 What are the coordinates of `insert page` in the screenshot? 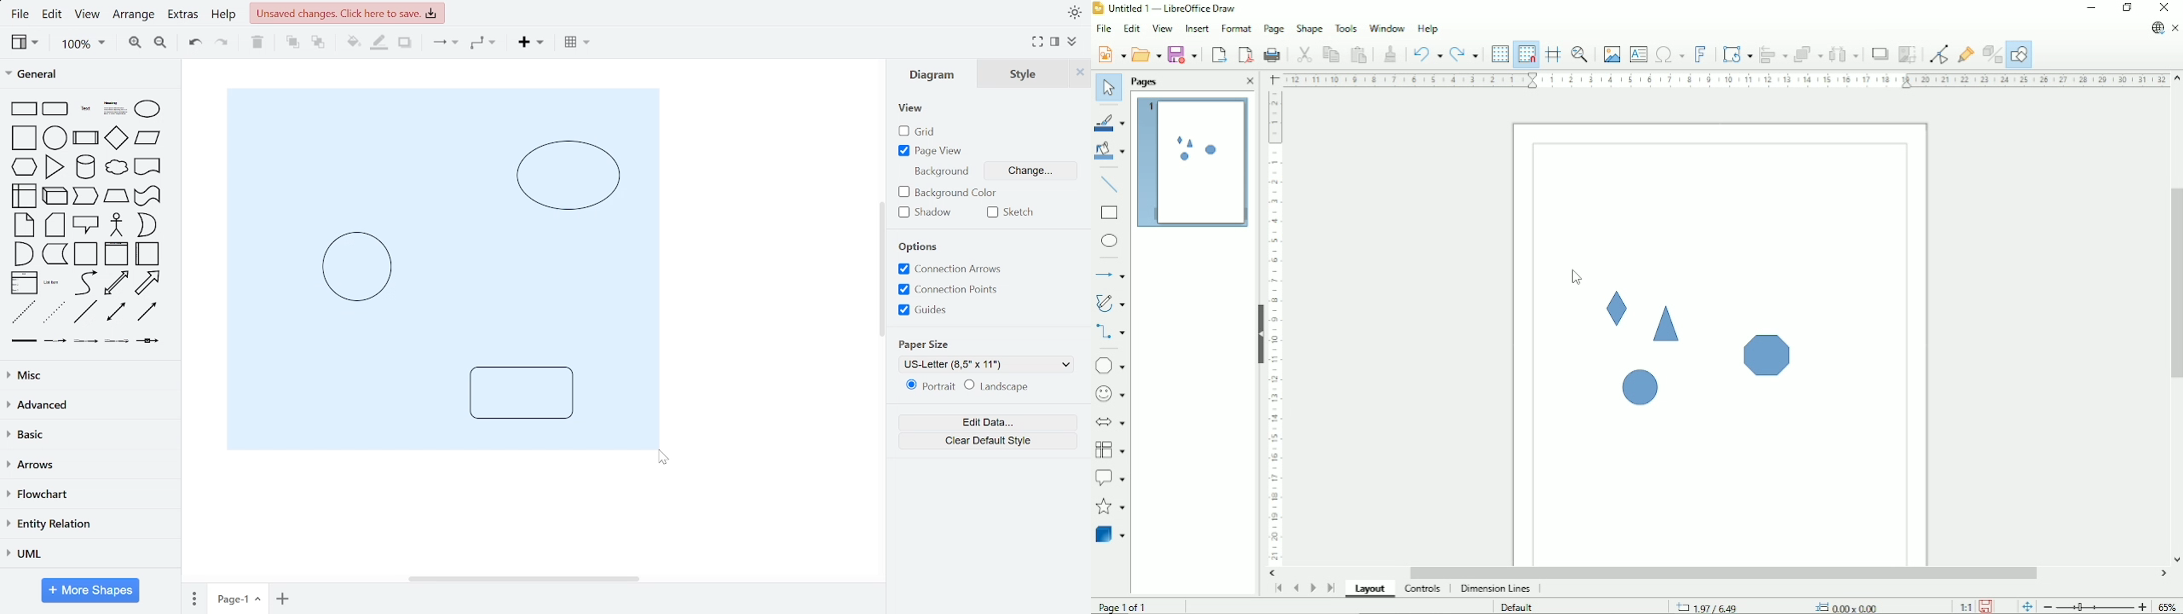 It's located at (282, 598).